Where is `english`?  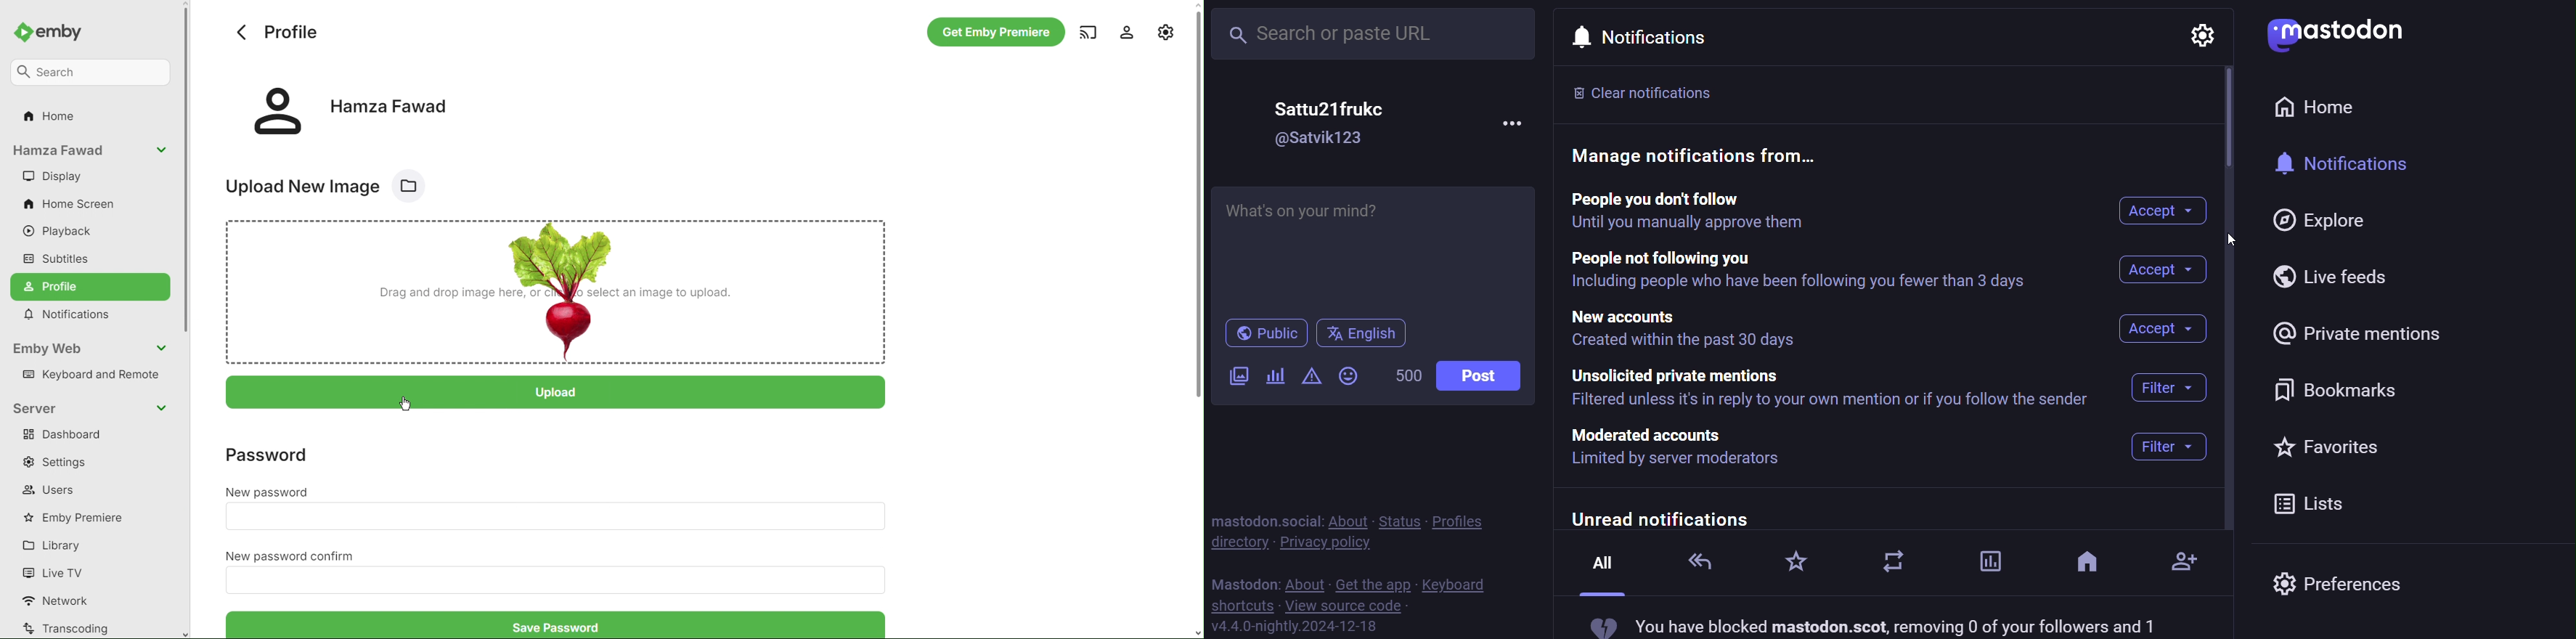
english is located at coordinates (1361, 333).